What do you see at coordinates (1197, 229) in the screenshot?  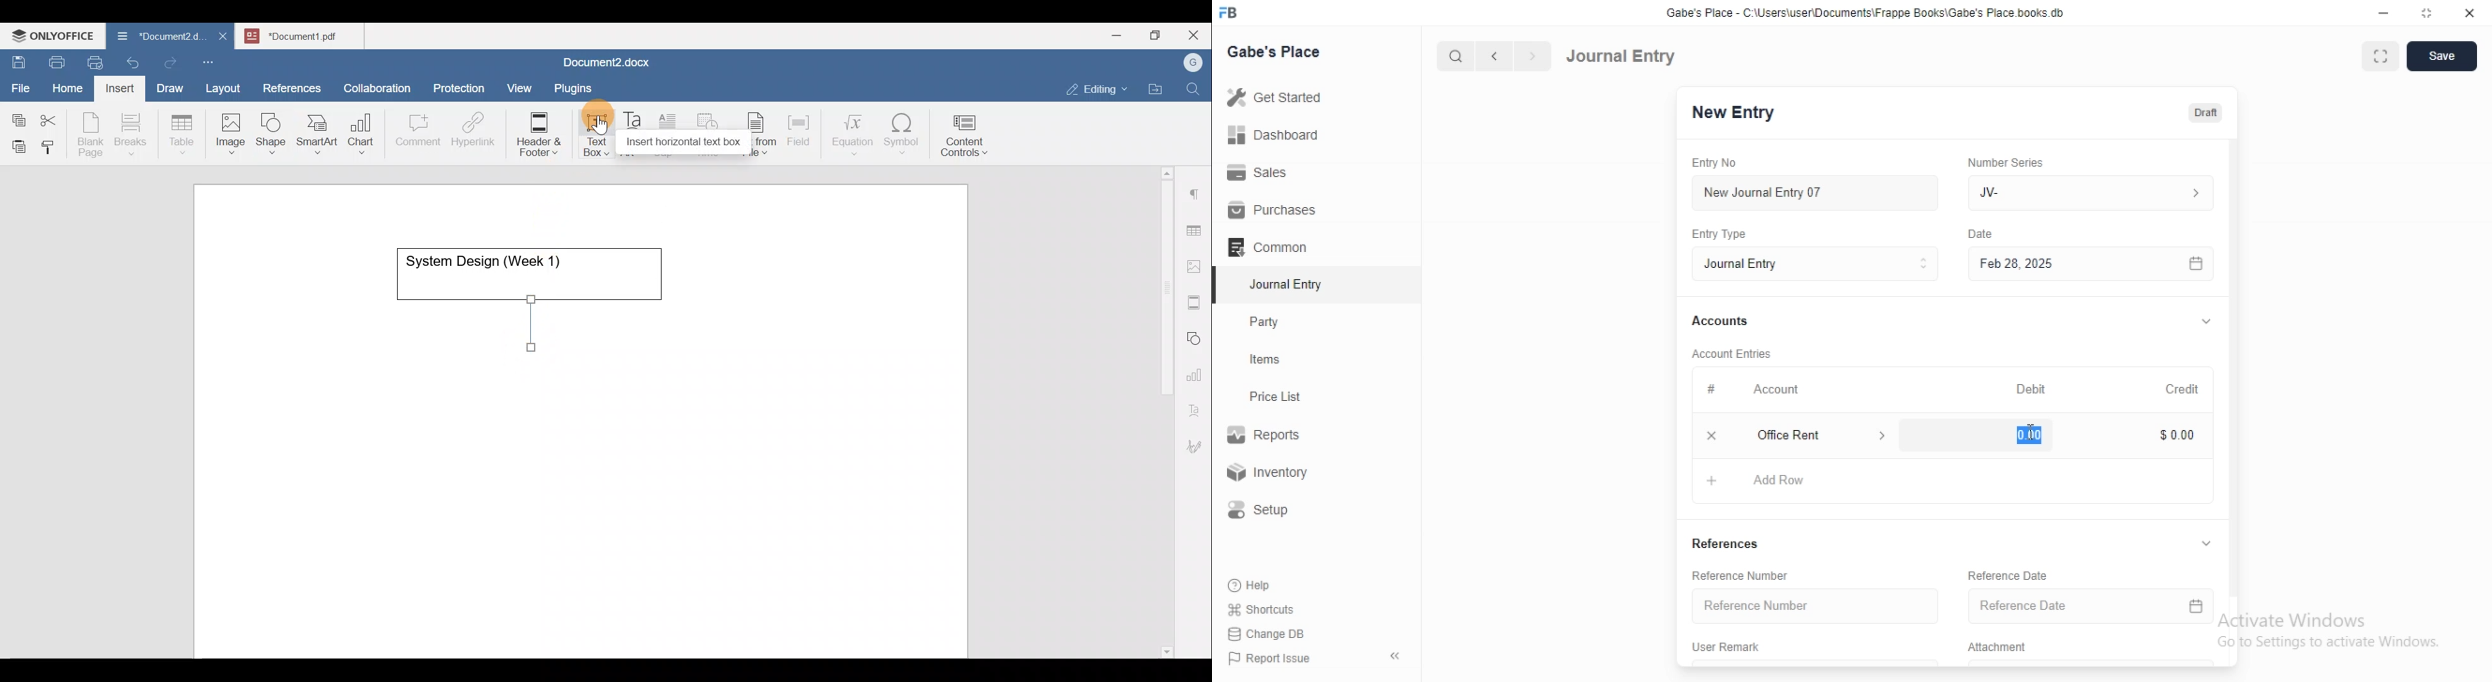 I see `Table settings` at bounding box center [1197, 229].